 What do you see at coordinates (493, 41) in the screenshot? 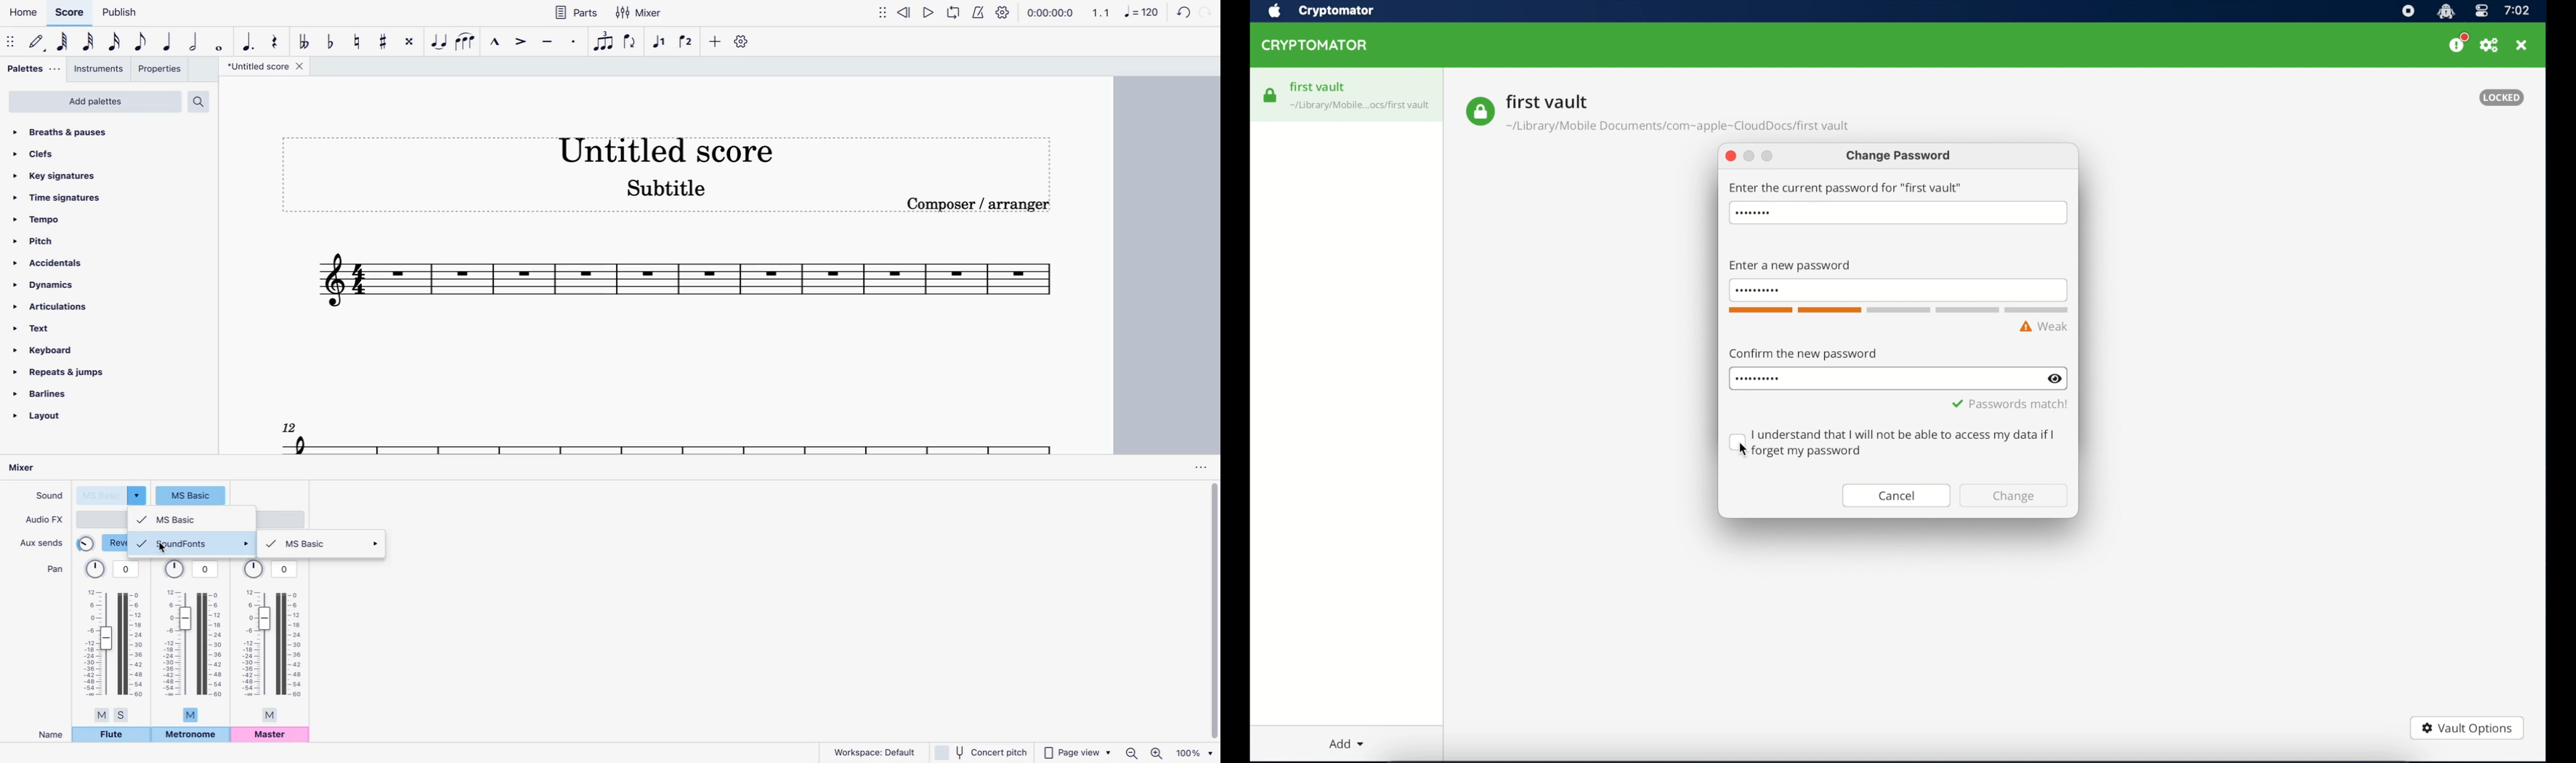
I see `marcato` at bounding box center [493, 41].